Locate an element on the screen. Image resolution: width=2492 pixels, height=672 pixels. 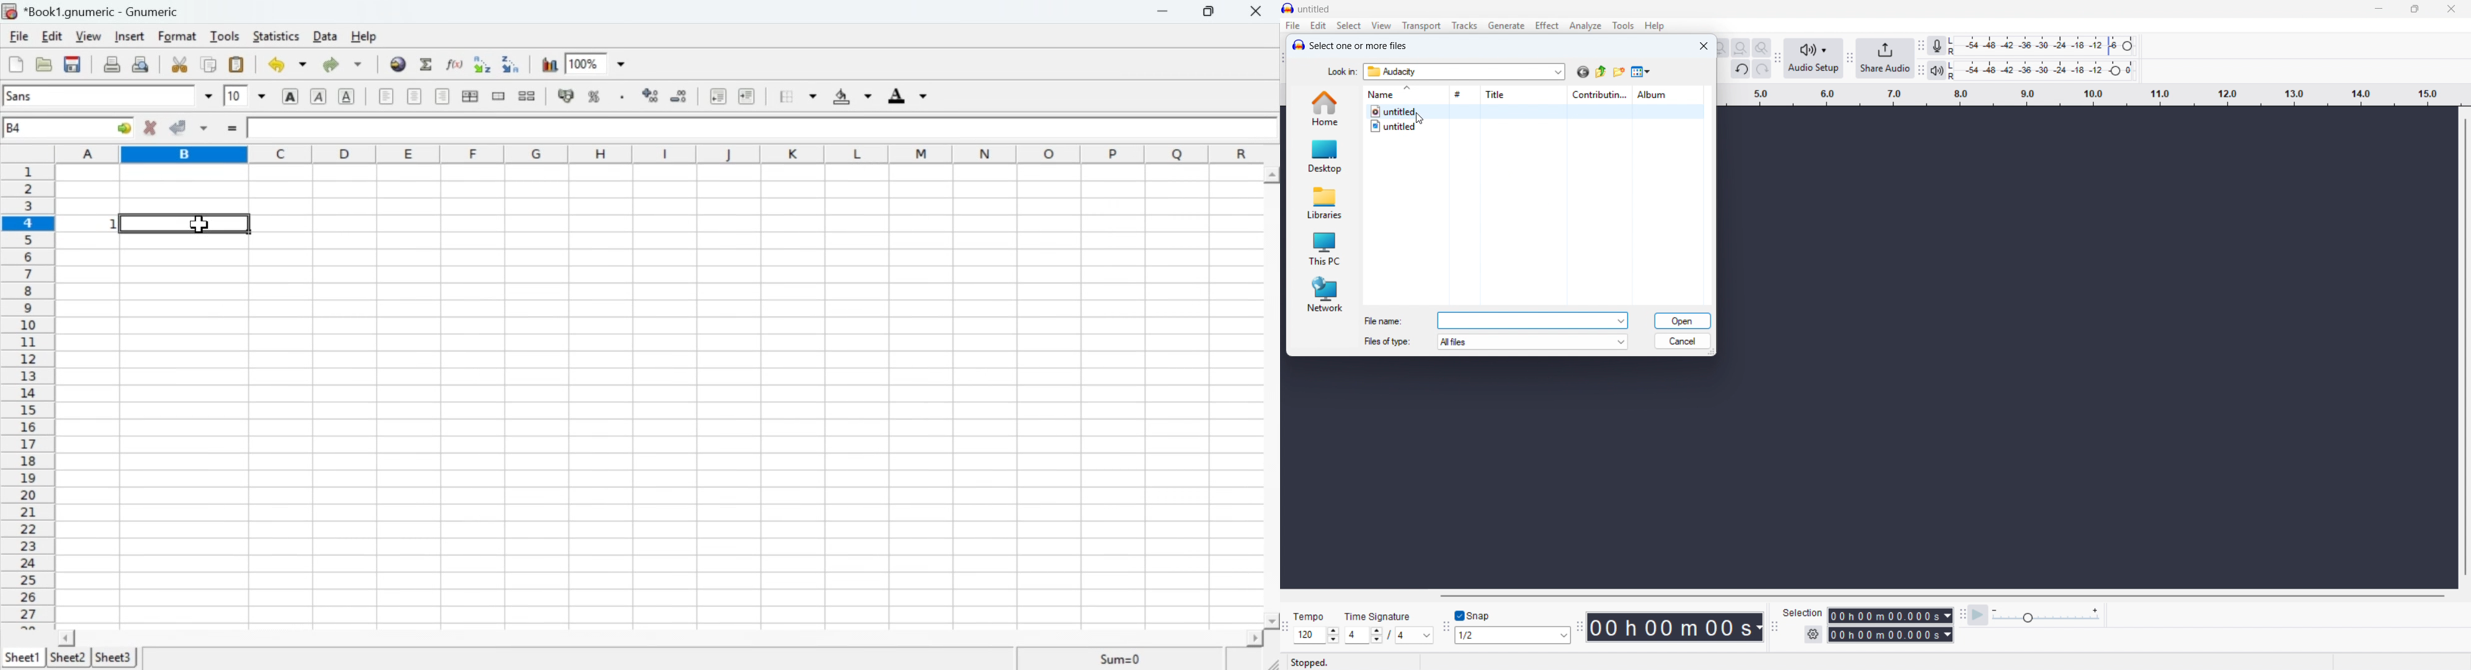
Selection end time is located at coordinates (1890, 635).